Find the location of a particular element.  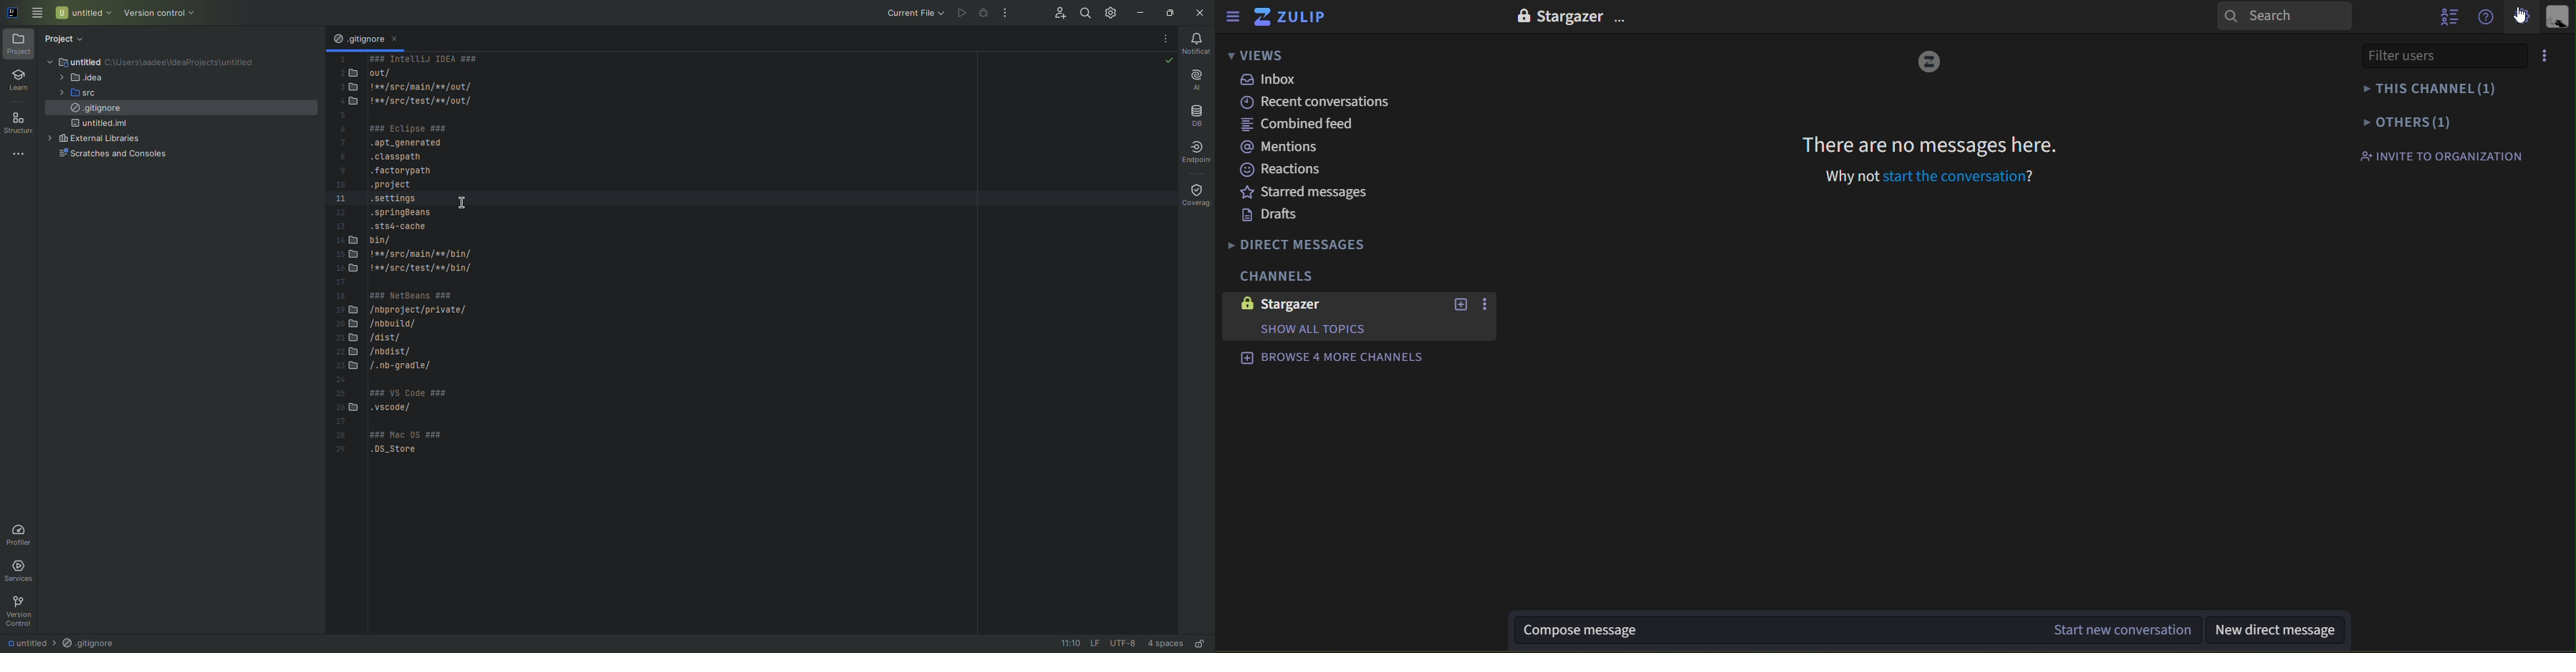

Coverage is located at coordinates (1192, 194).